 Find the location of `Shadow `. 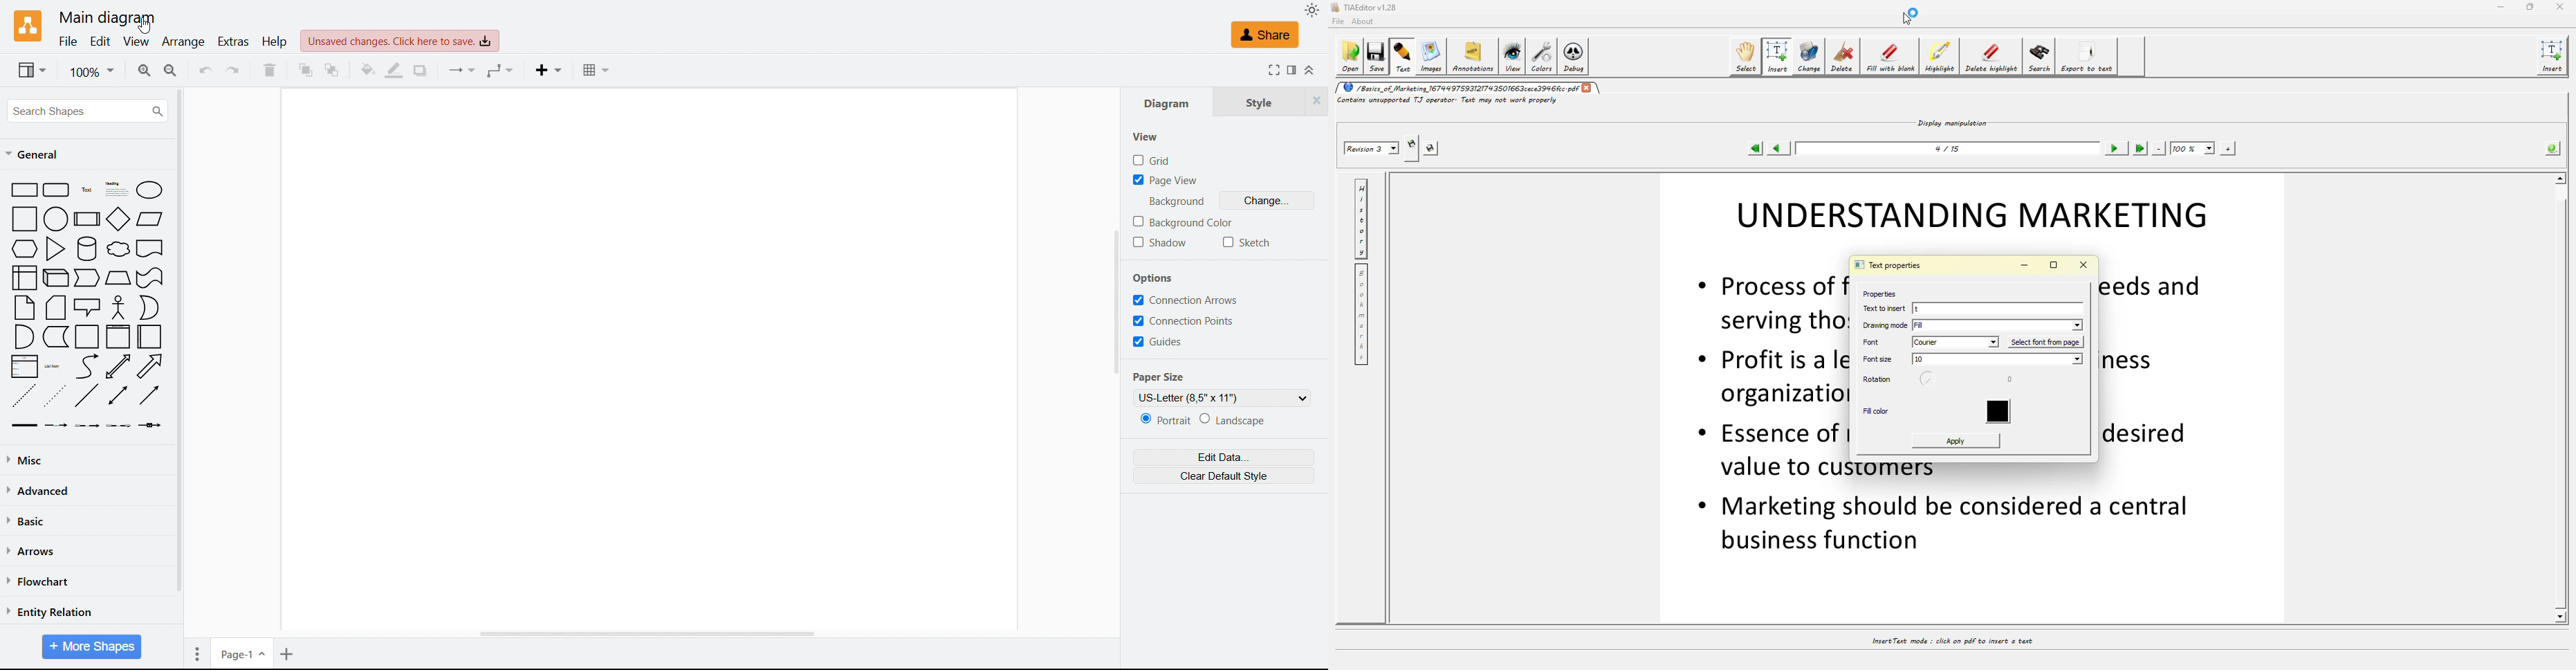

Shadow  is located at coordinates (1161, 243).